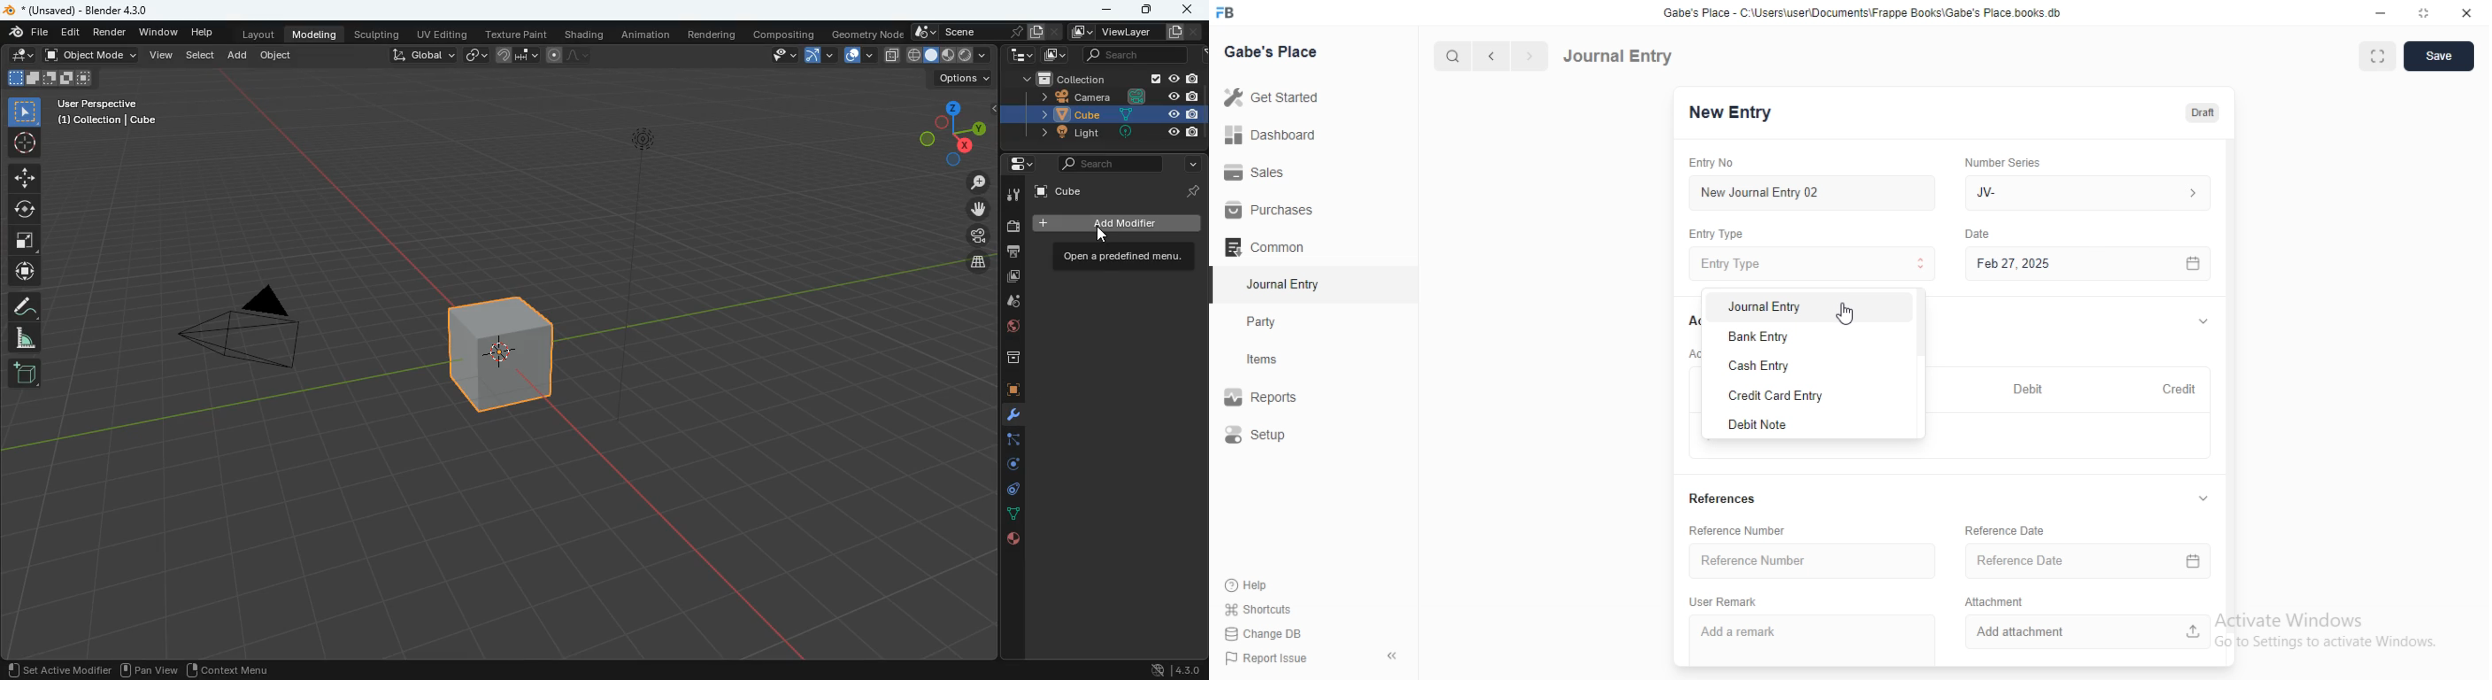  What do you see at coordinates (1138, 31) in the screenshot?
I see `viewlayer` at bounding box center [1138, 31].